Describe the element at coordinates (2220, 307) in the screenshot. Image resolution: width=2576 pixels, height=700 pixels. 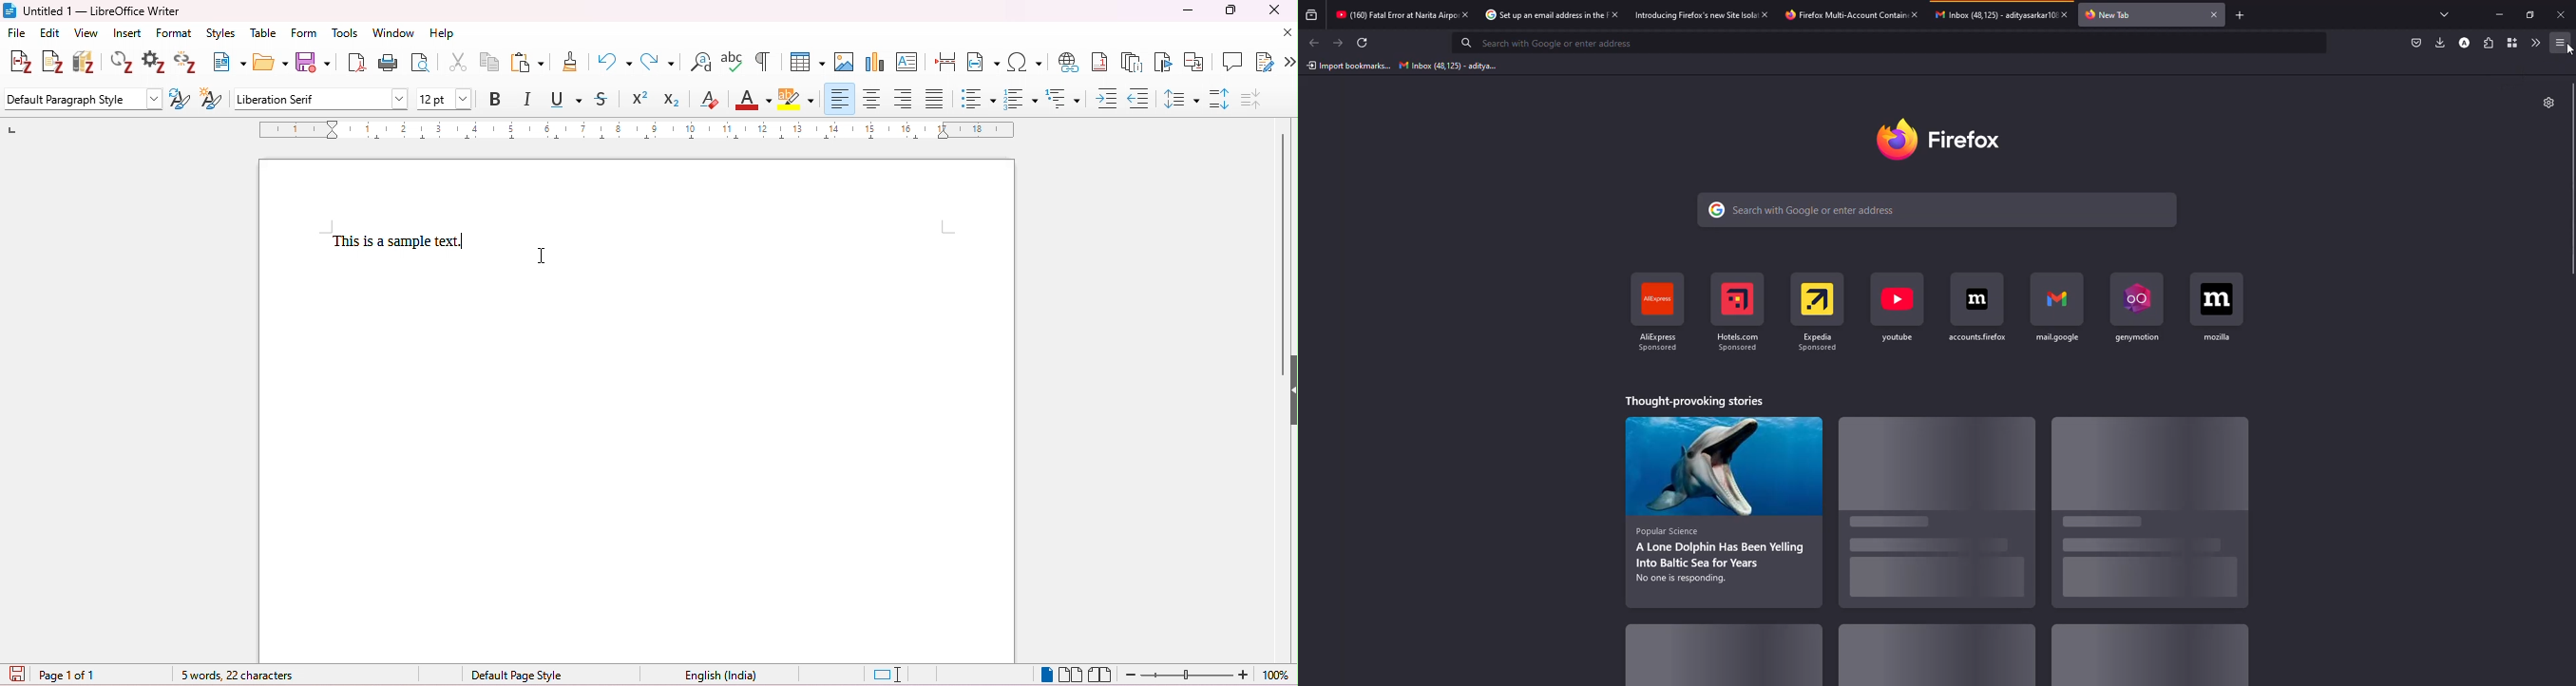
I see `shortcut` at that location.